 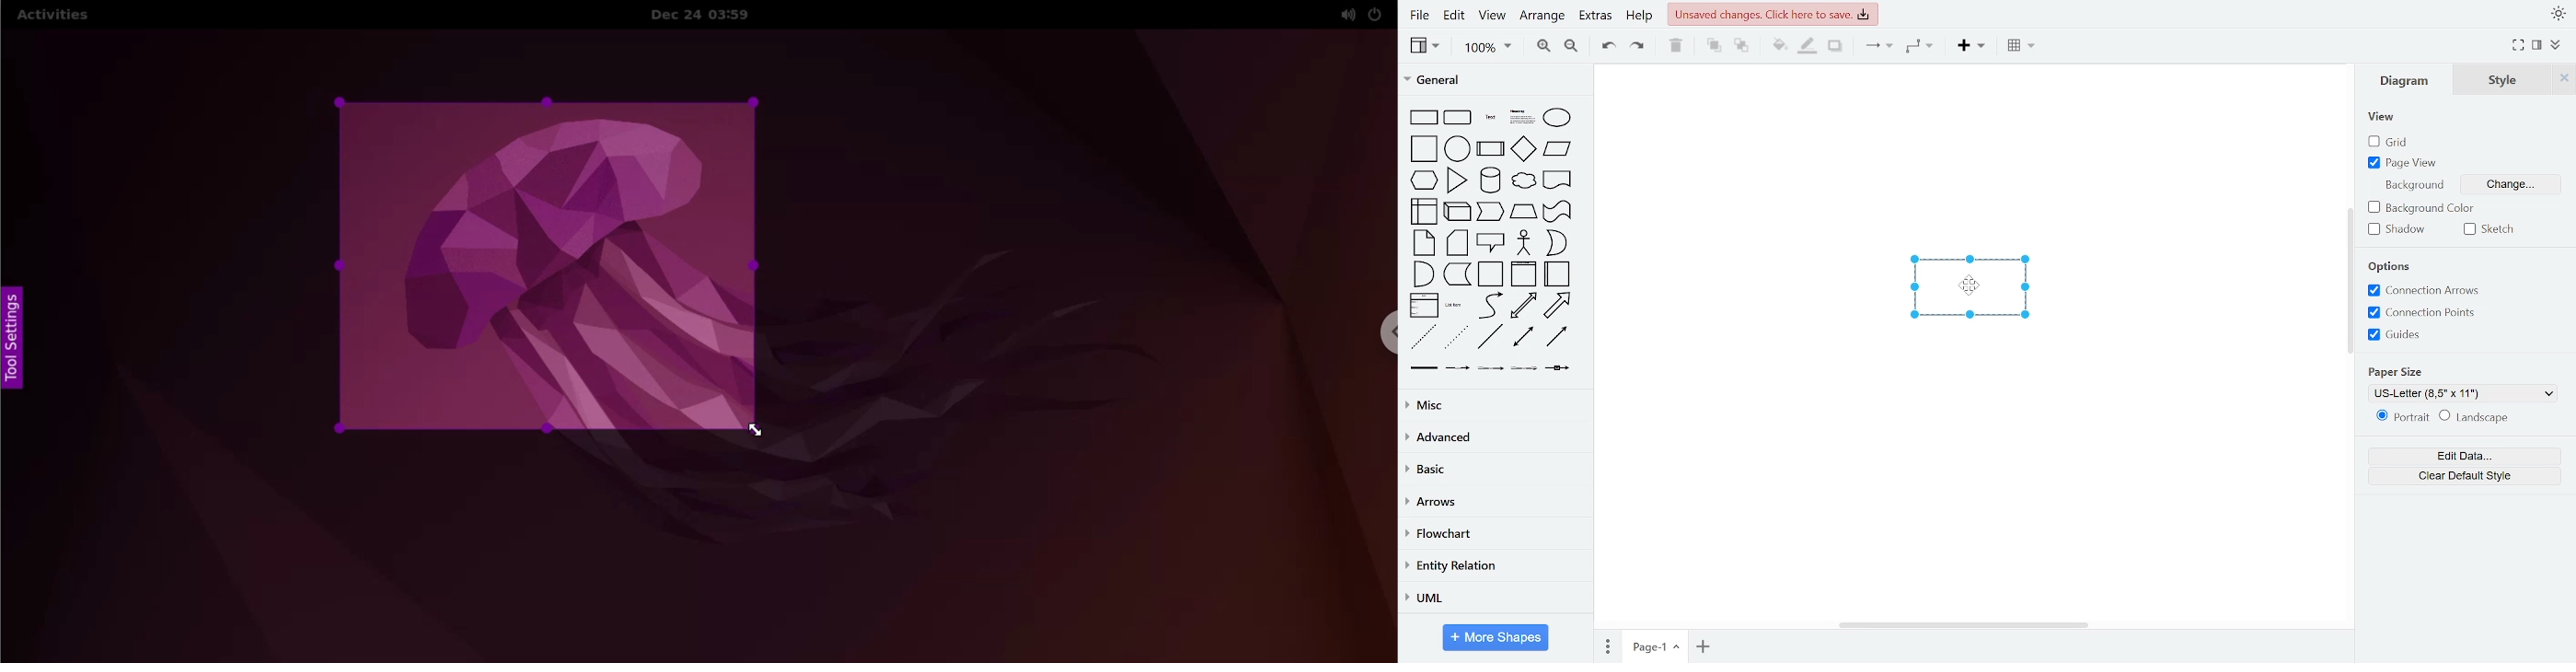 I want to click on grid, so click(x=2393, y=142).